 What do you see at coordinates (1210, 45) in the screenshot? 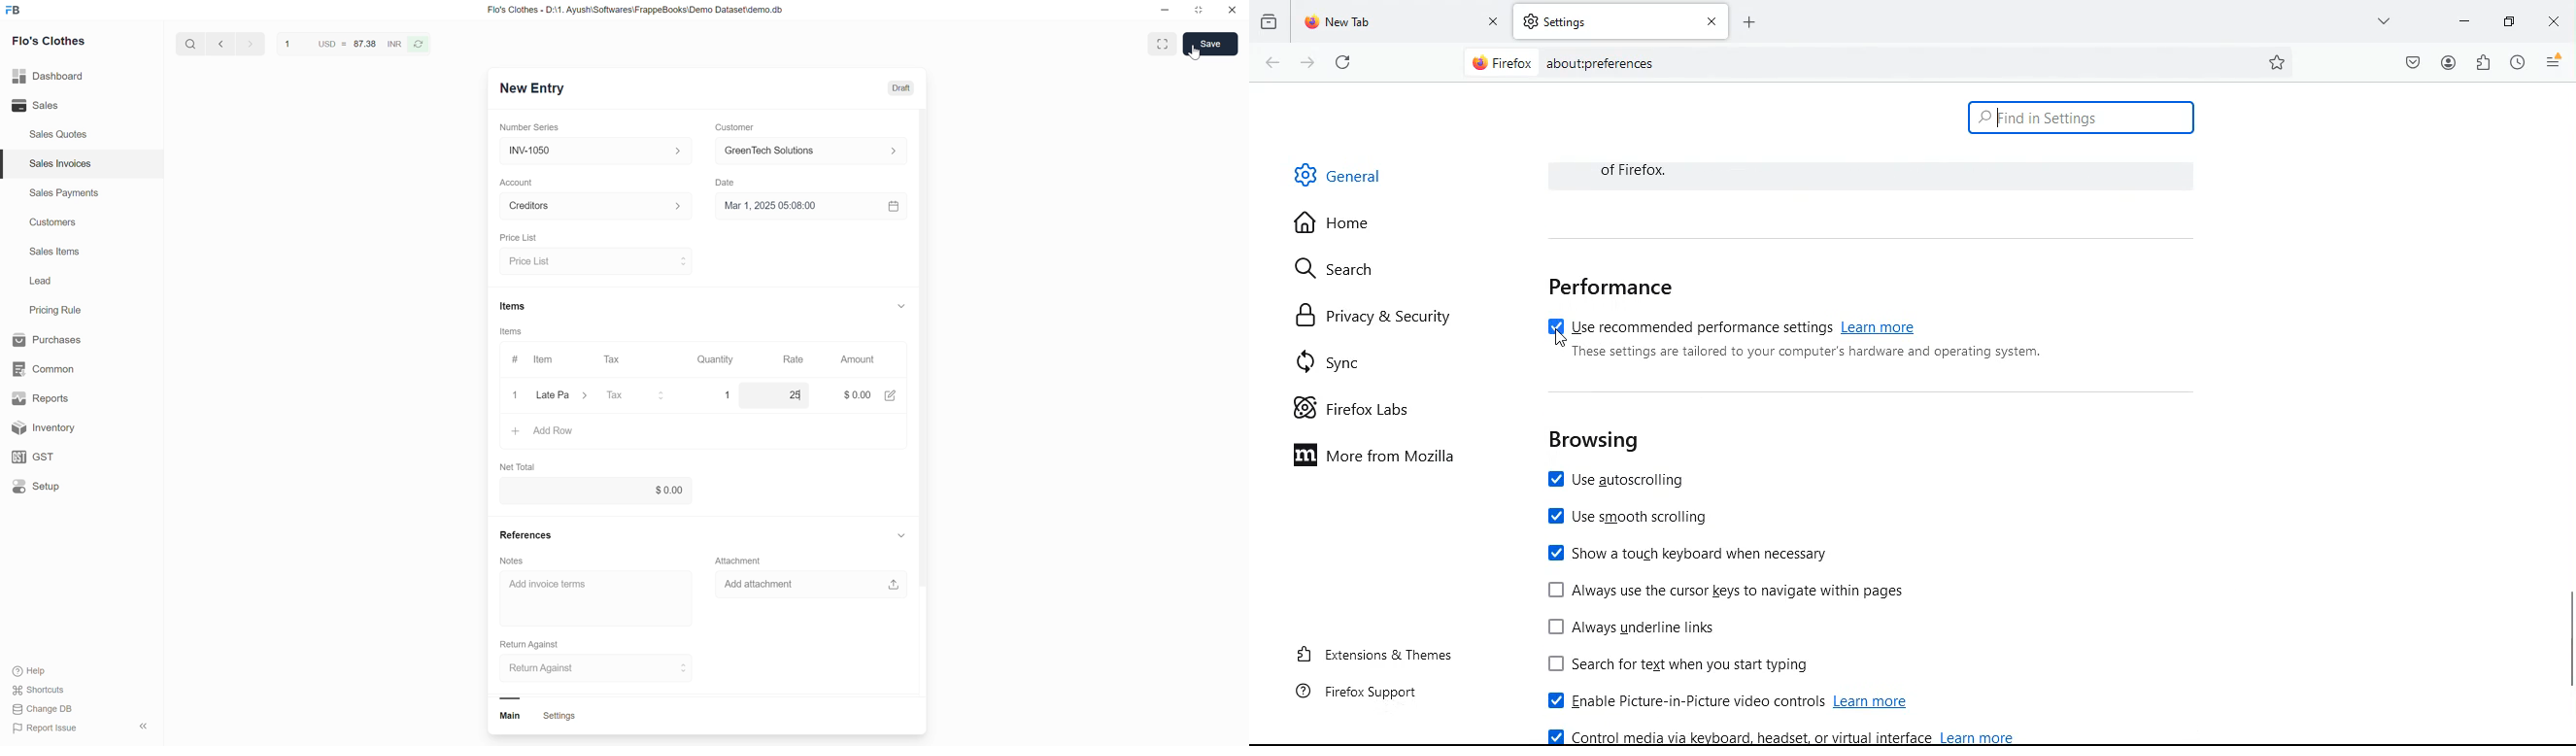
I see `save` at bounding box center [1210, 45].